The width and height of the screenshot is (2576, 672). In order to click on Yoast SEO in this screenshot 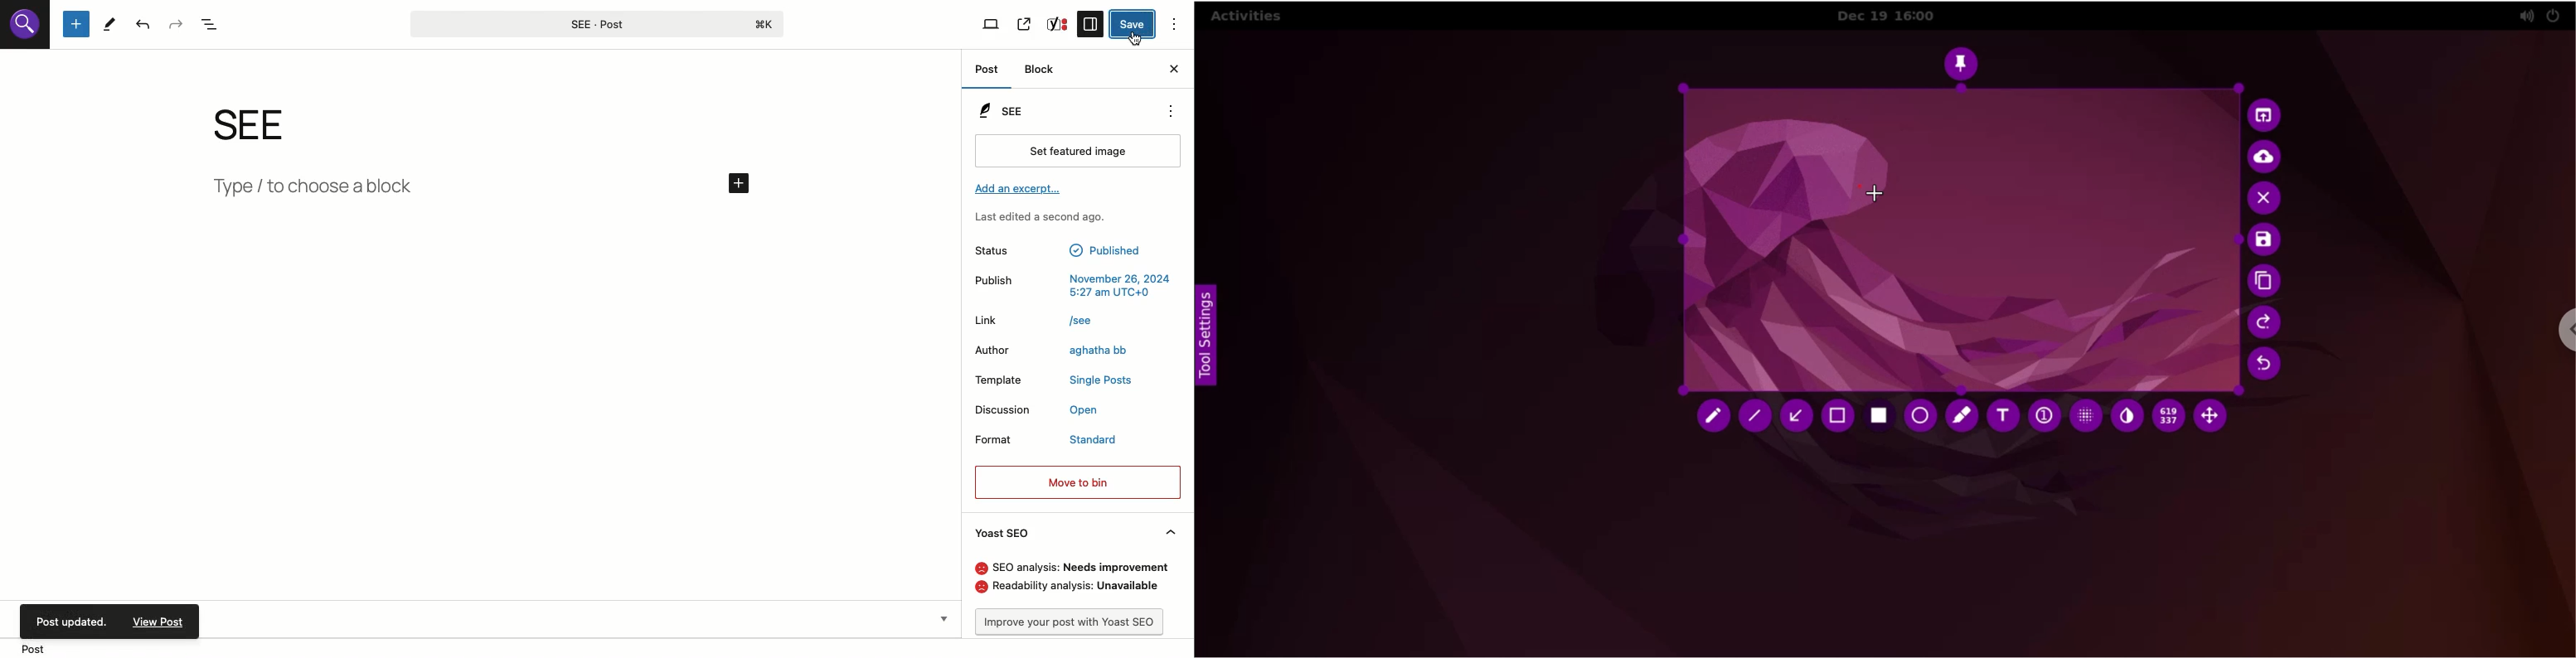, I will do `click(1004, 531)`.